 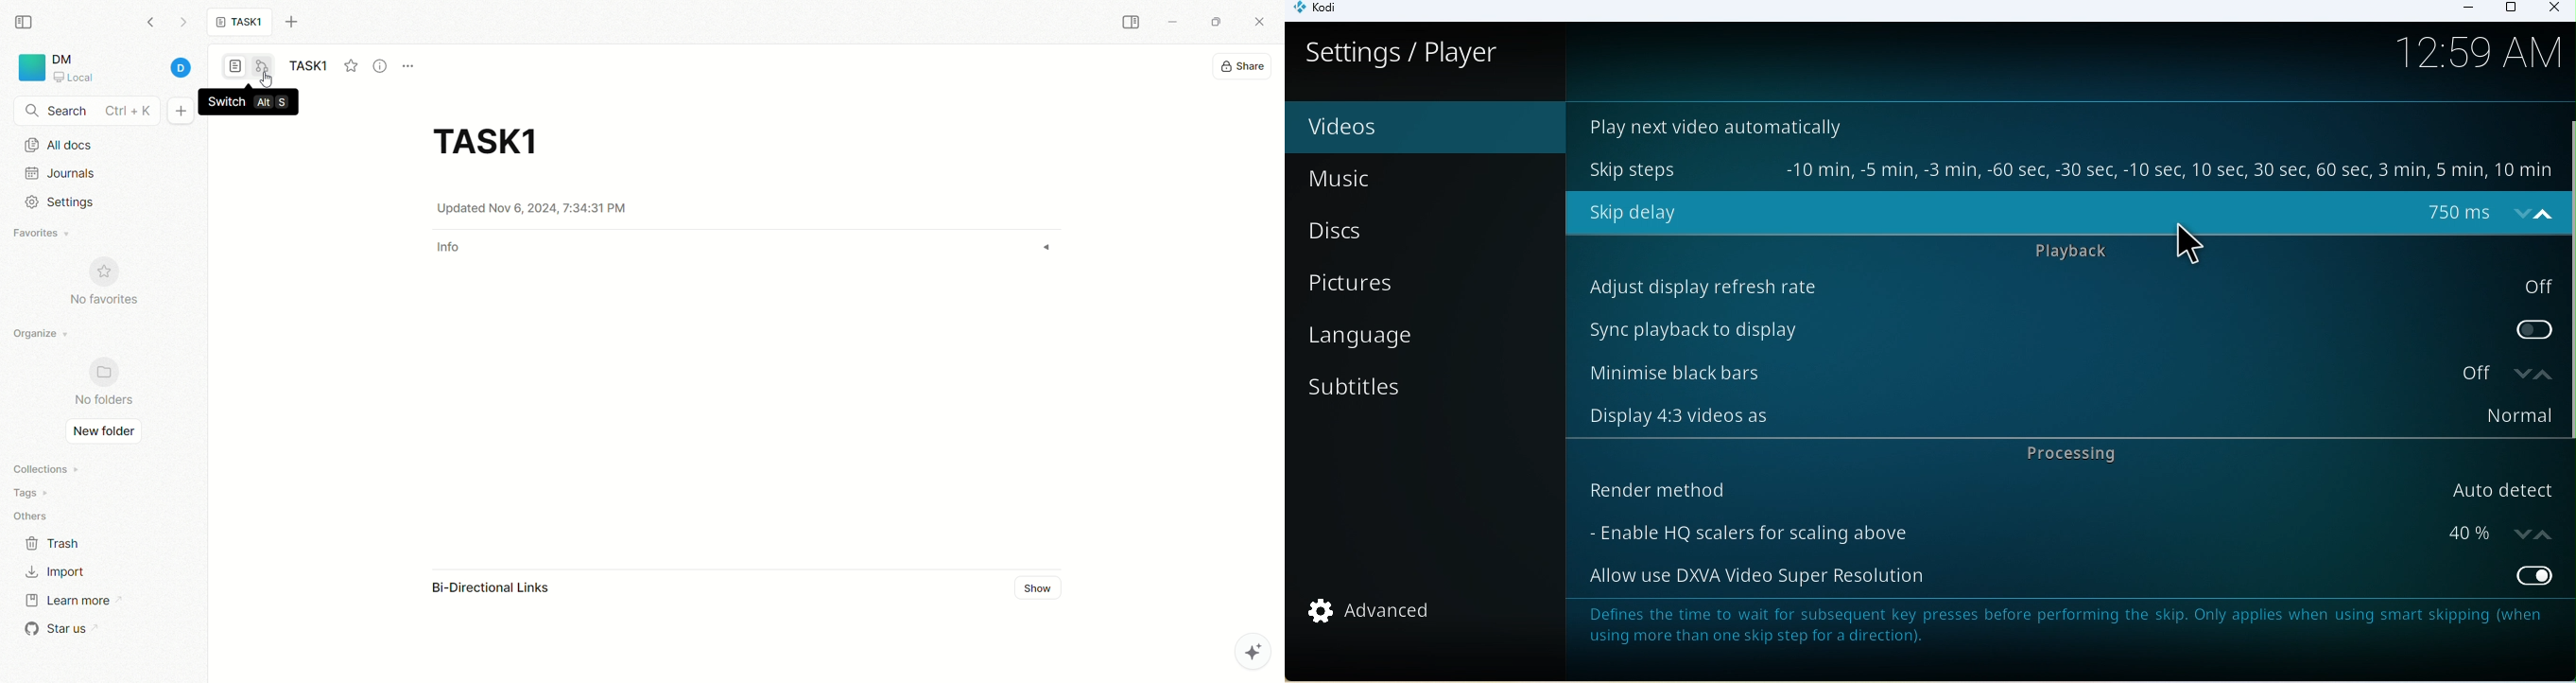 What do you see at coordinates (2043, 531) in the screenshot?
I see `Enable HQ scalers for scaling above` at bounding box center [2043, 531].